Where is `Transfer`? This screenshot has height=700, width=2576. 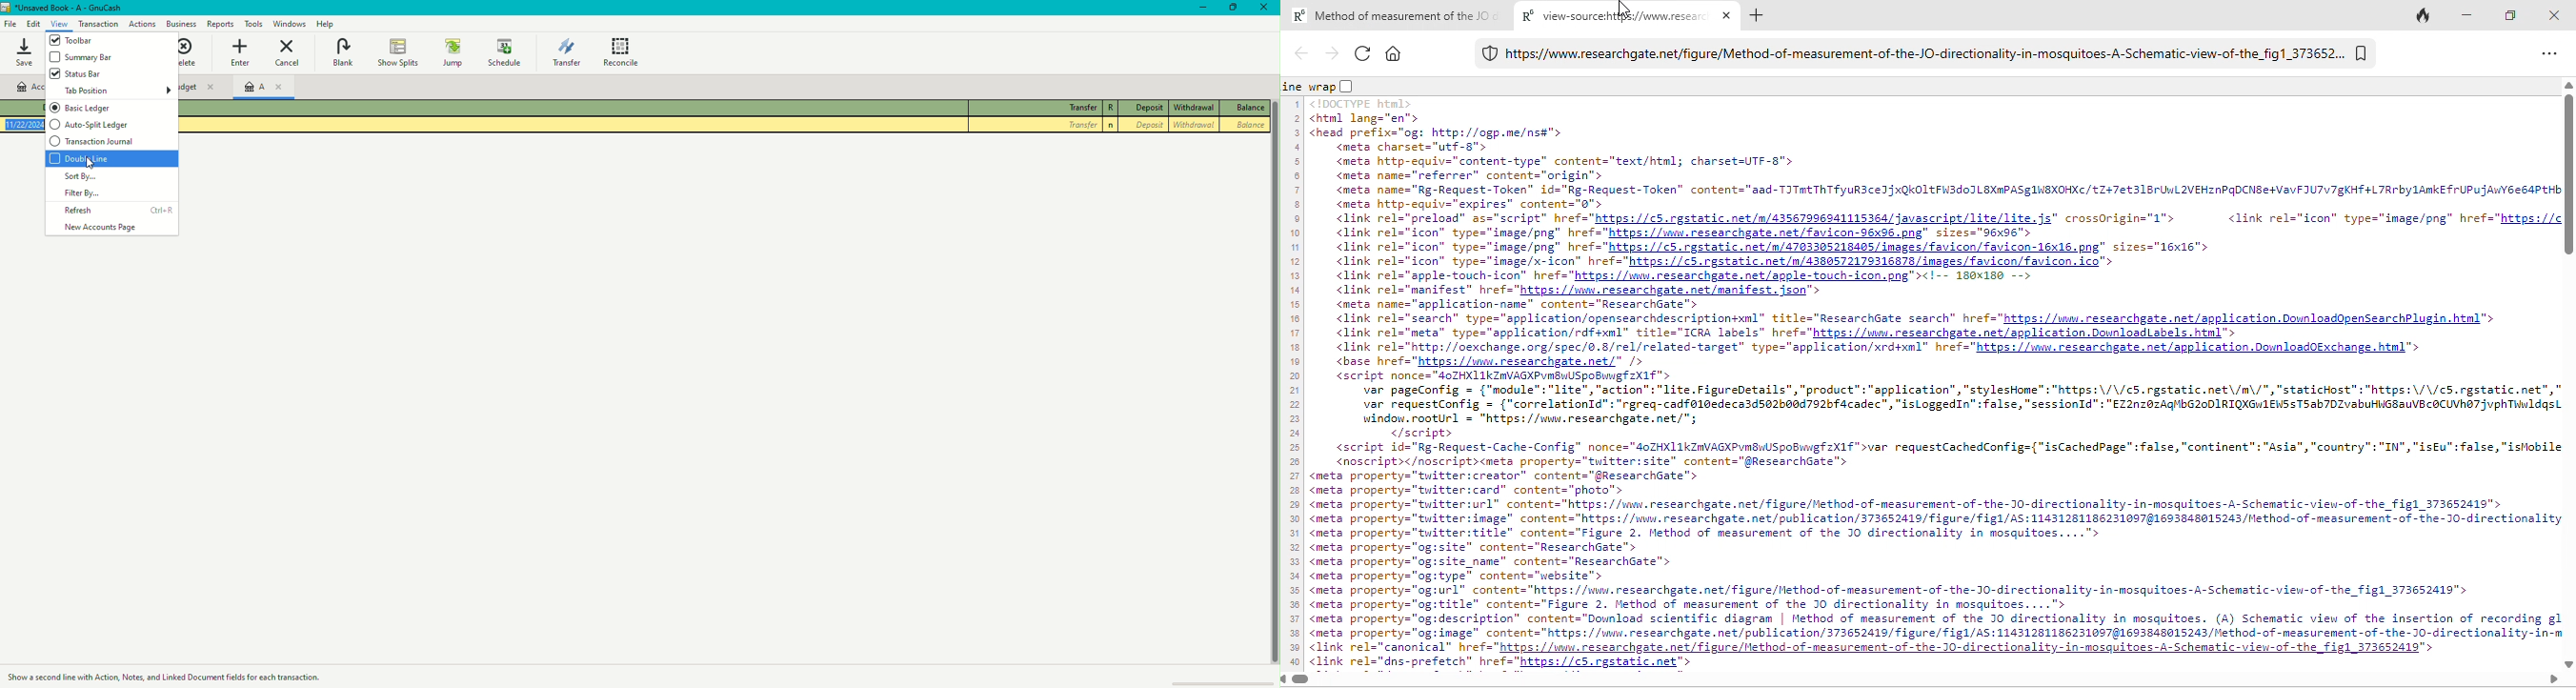 Transfer is located at coordinates (1036, 106).